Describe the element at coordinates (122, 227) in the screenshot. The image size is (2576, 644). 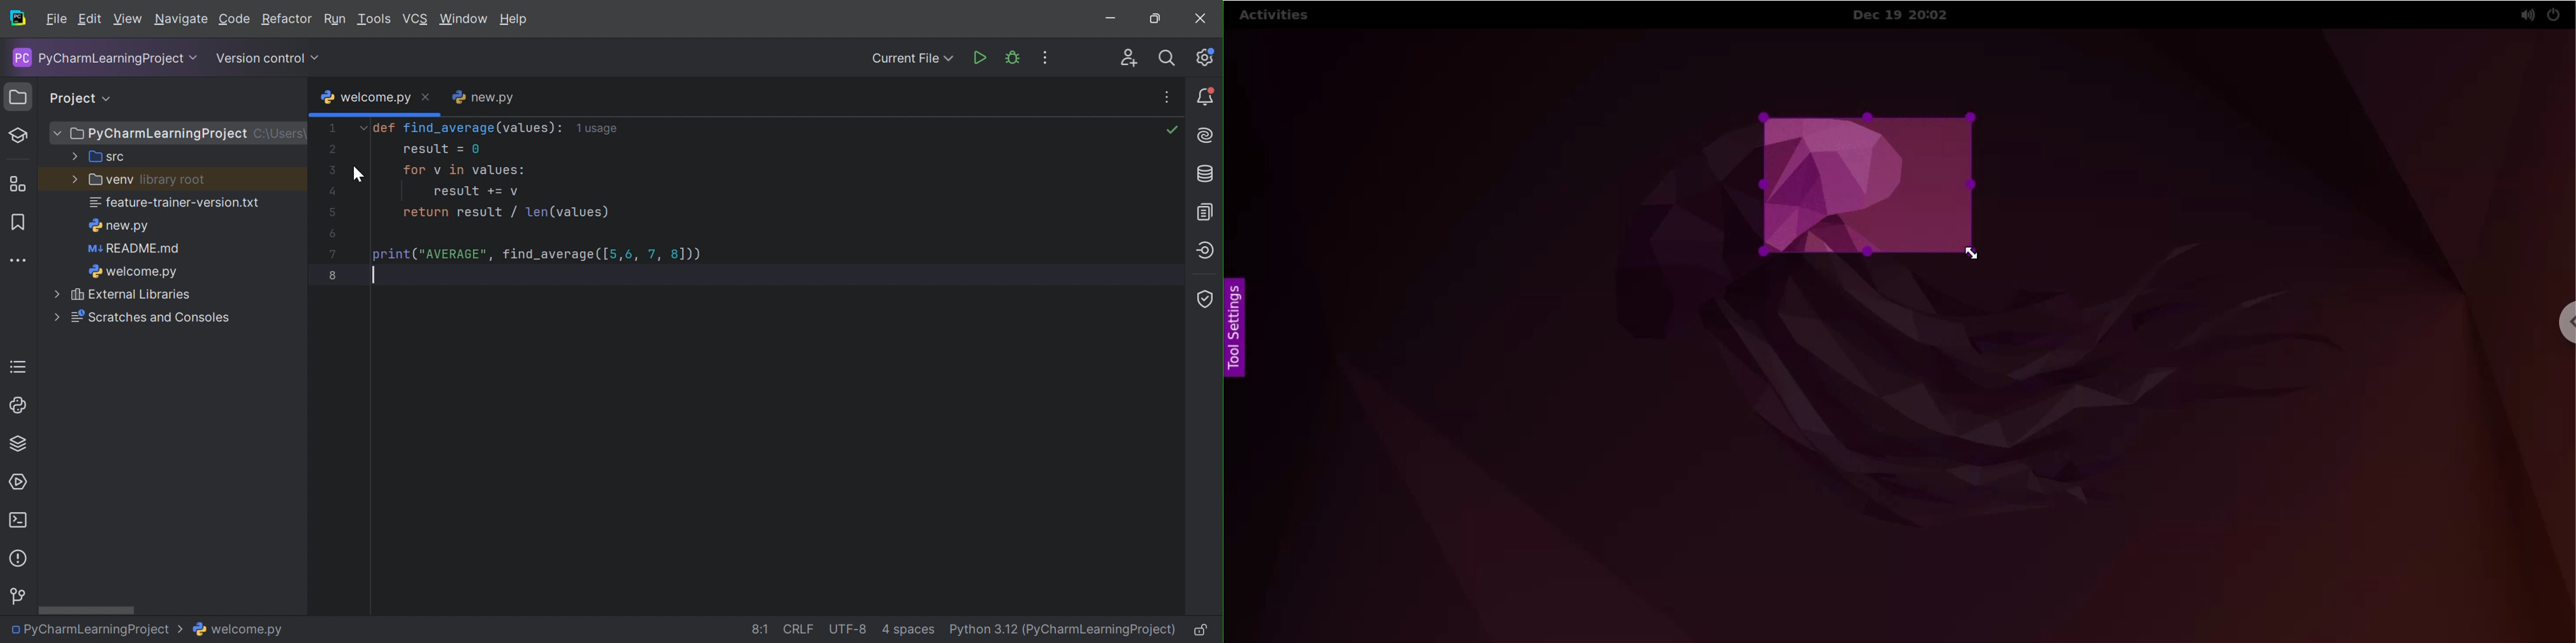
I see `new.py` at that location.